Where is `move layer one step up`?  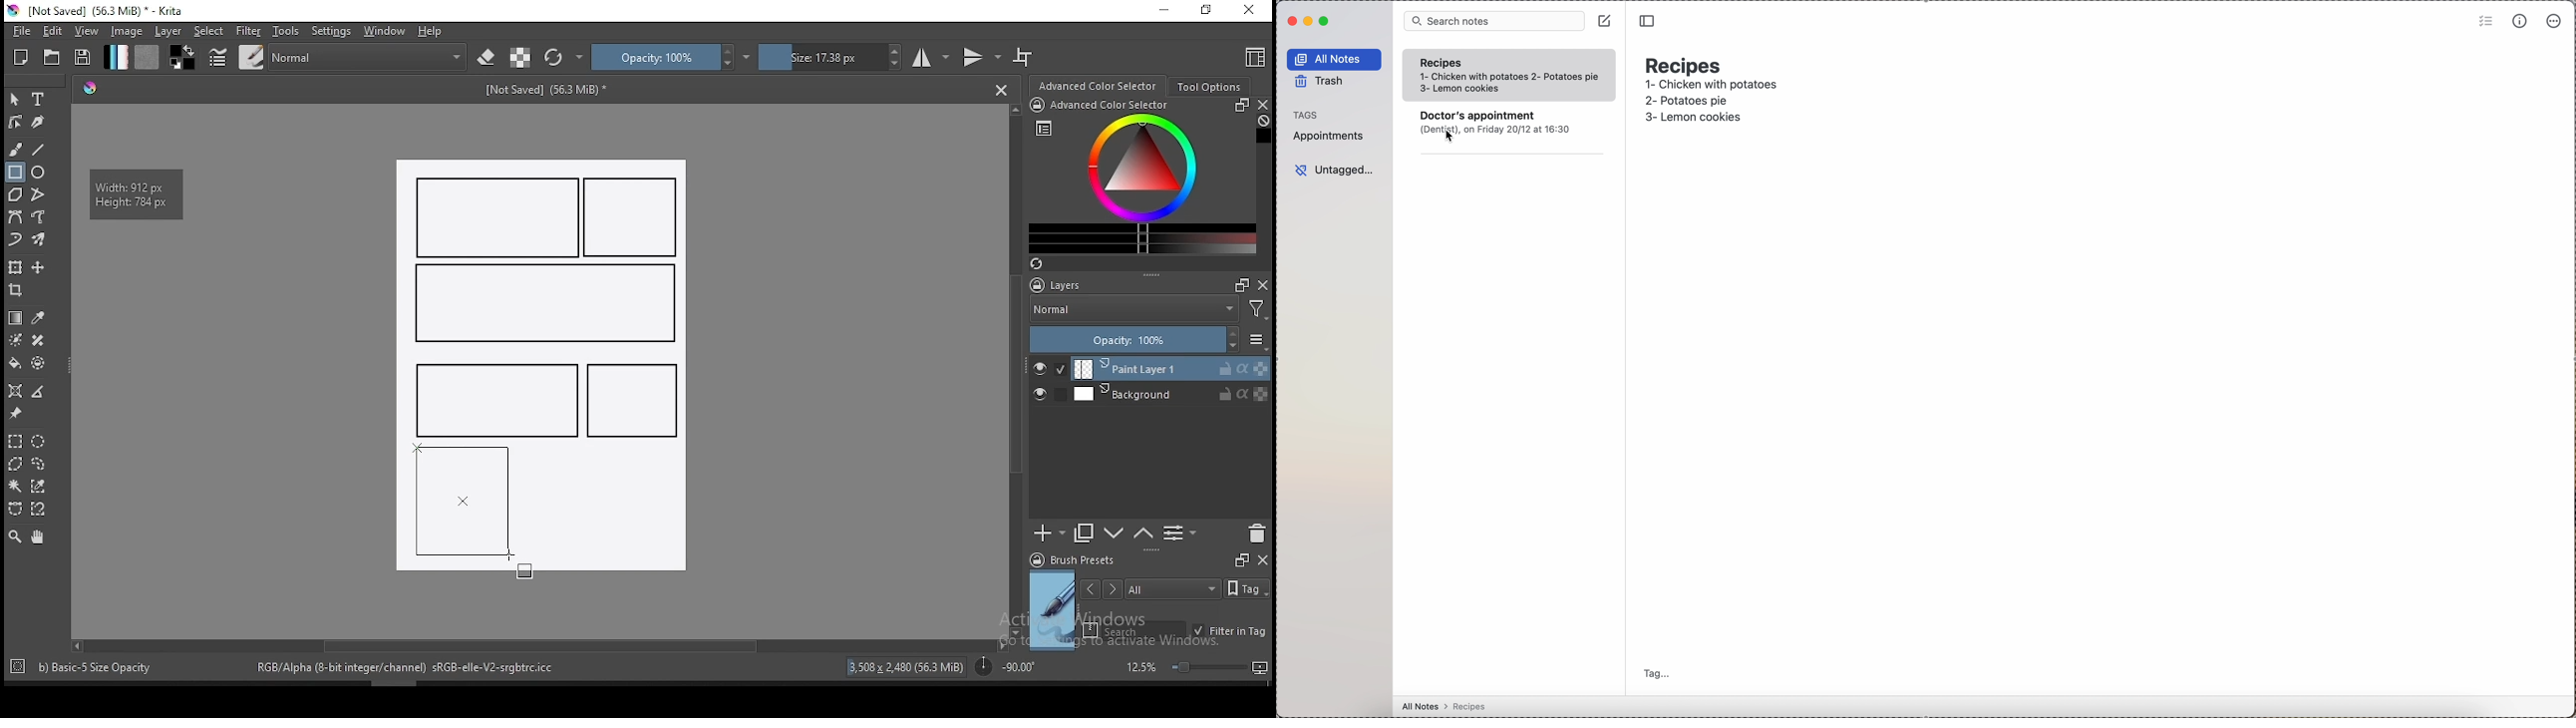
move layer one step up is located at coordinates (1115, 536).